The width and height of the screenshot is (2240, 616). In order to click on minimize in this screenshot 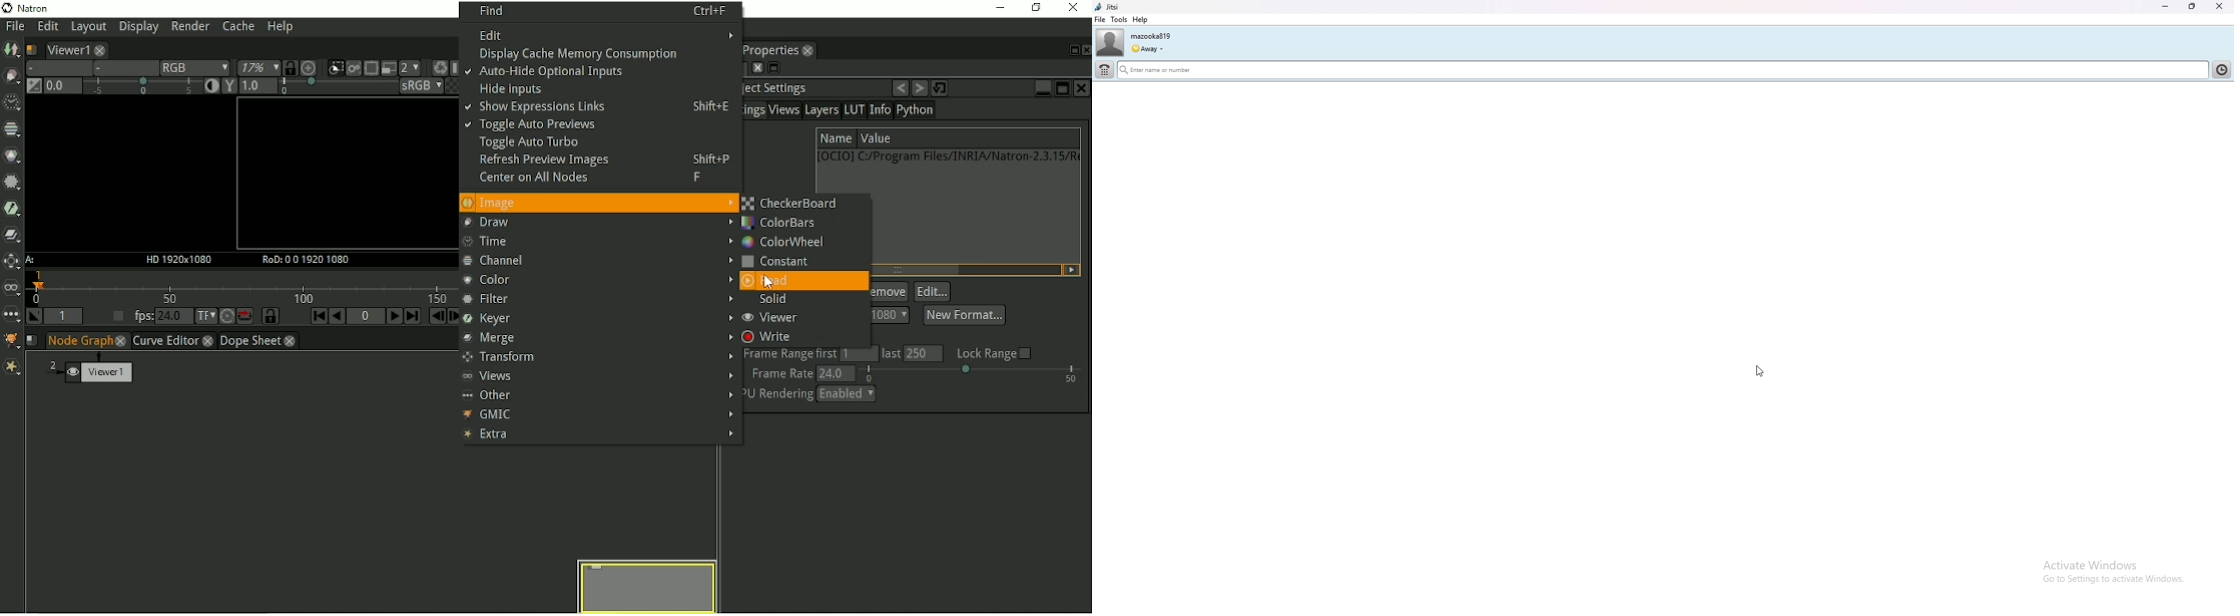, I will do `click(2166, 7)`.